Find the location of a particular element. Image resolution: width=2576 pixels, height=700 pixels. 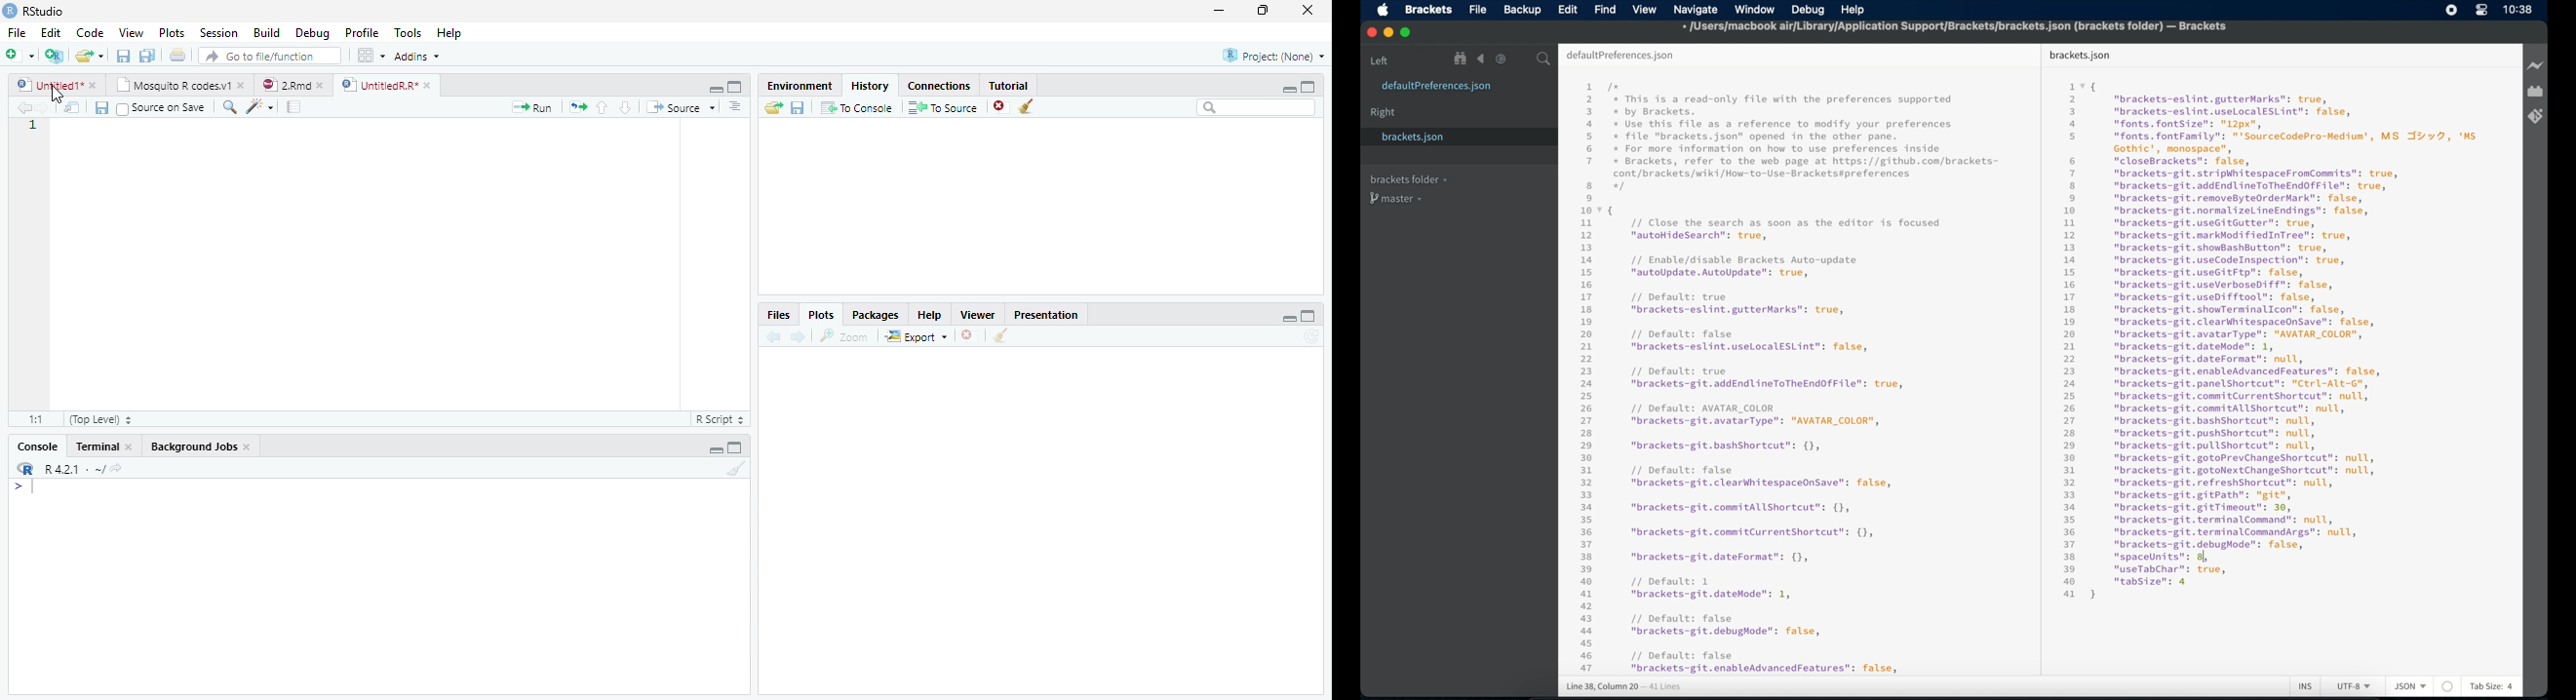

tab size: 4 is located at coordinates (2492, 686).